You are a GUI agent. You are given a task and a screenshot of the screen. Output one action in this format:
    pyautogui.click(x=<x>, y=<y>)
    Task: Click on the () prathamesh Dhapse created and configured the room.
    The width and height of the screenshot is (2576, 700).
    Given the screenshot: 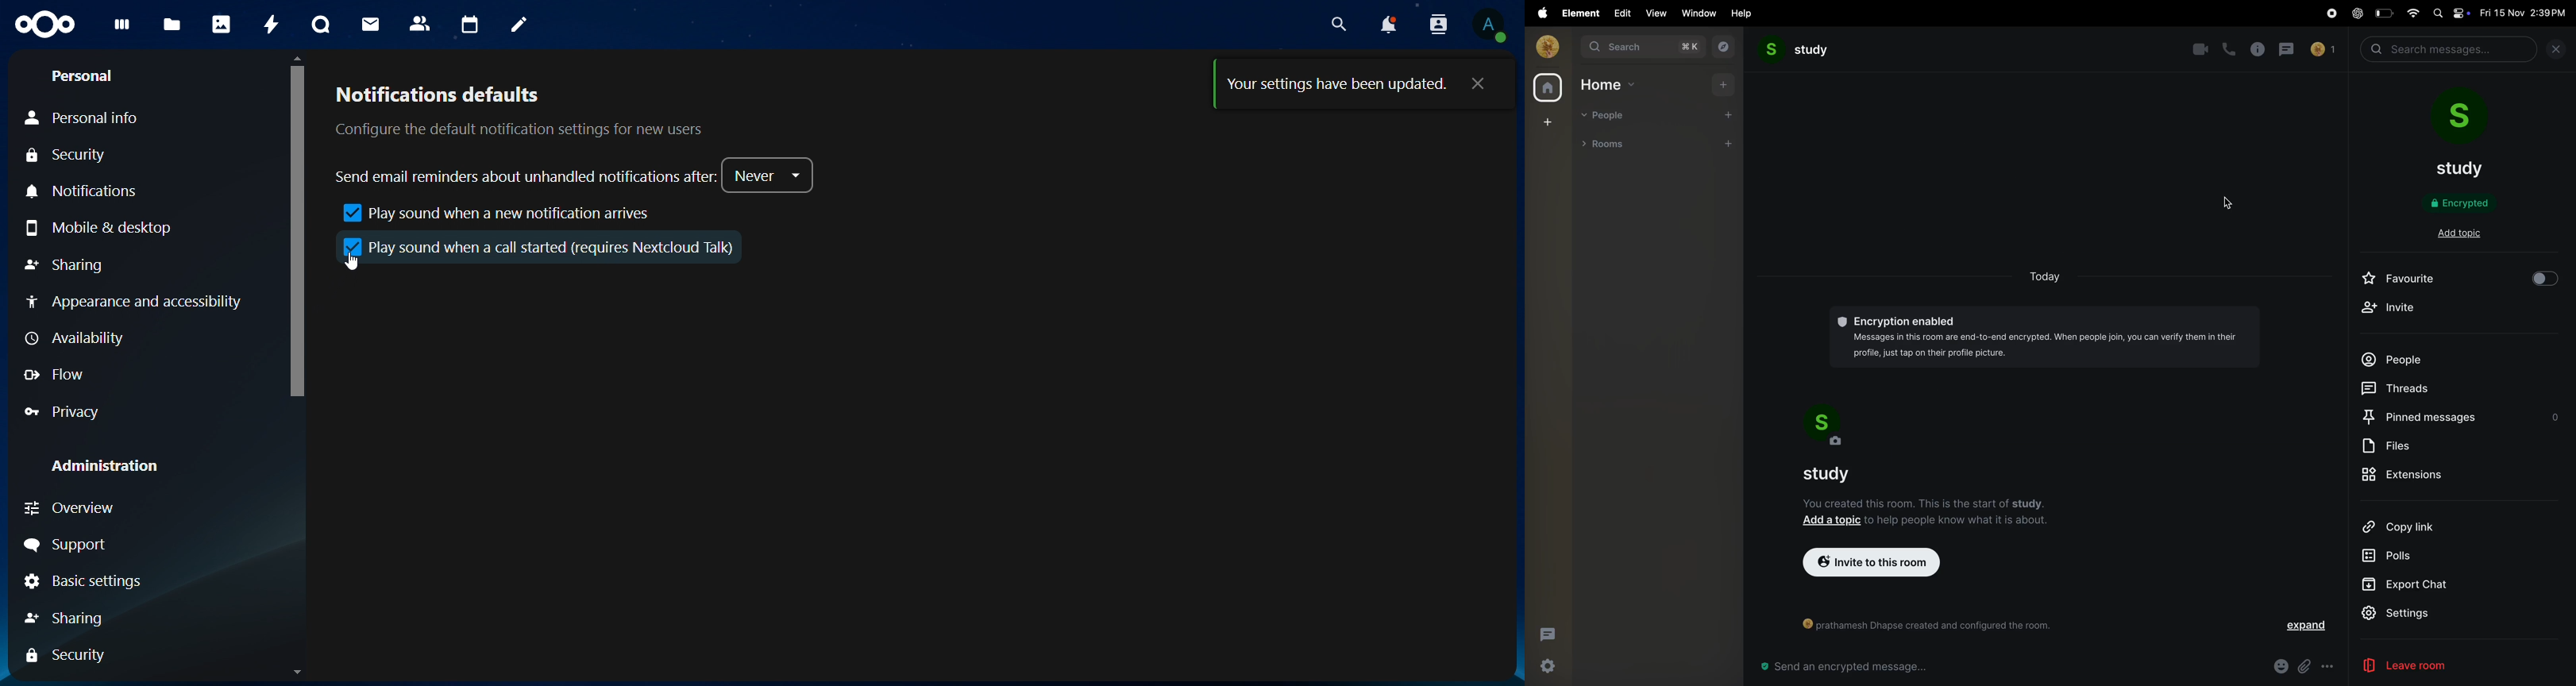 What is the action you would take?
    pyautogui.click(x=1928, y=625)
    